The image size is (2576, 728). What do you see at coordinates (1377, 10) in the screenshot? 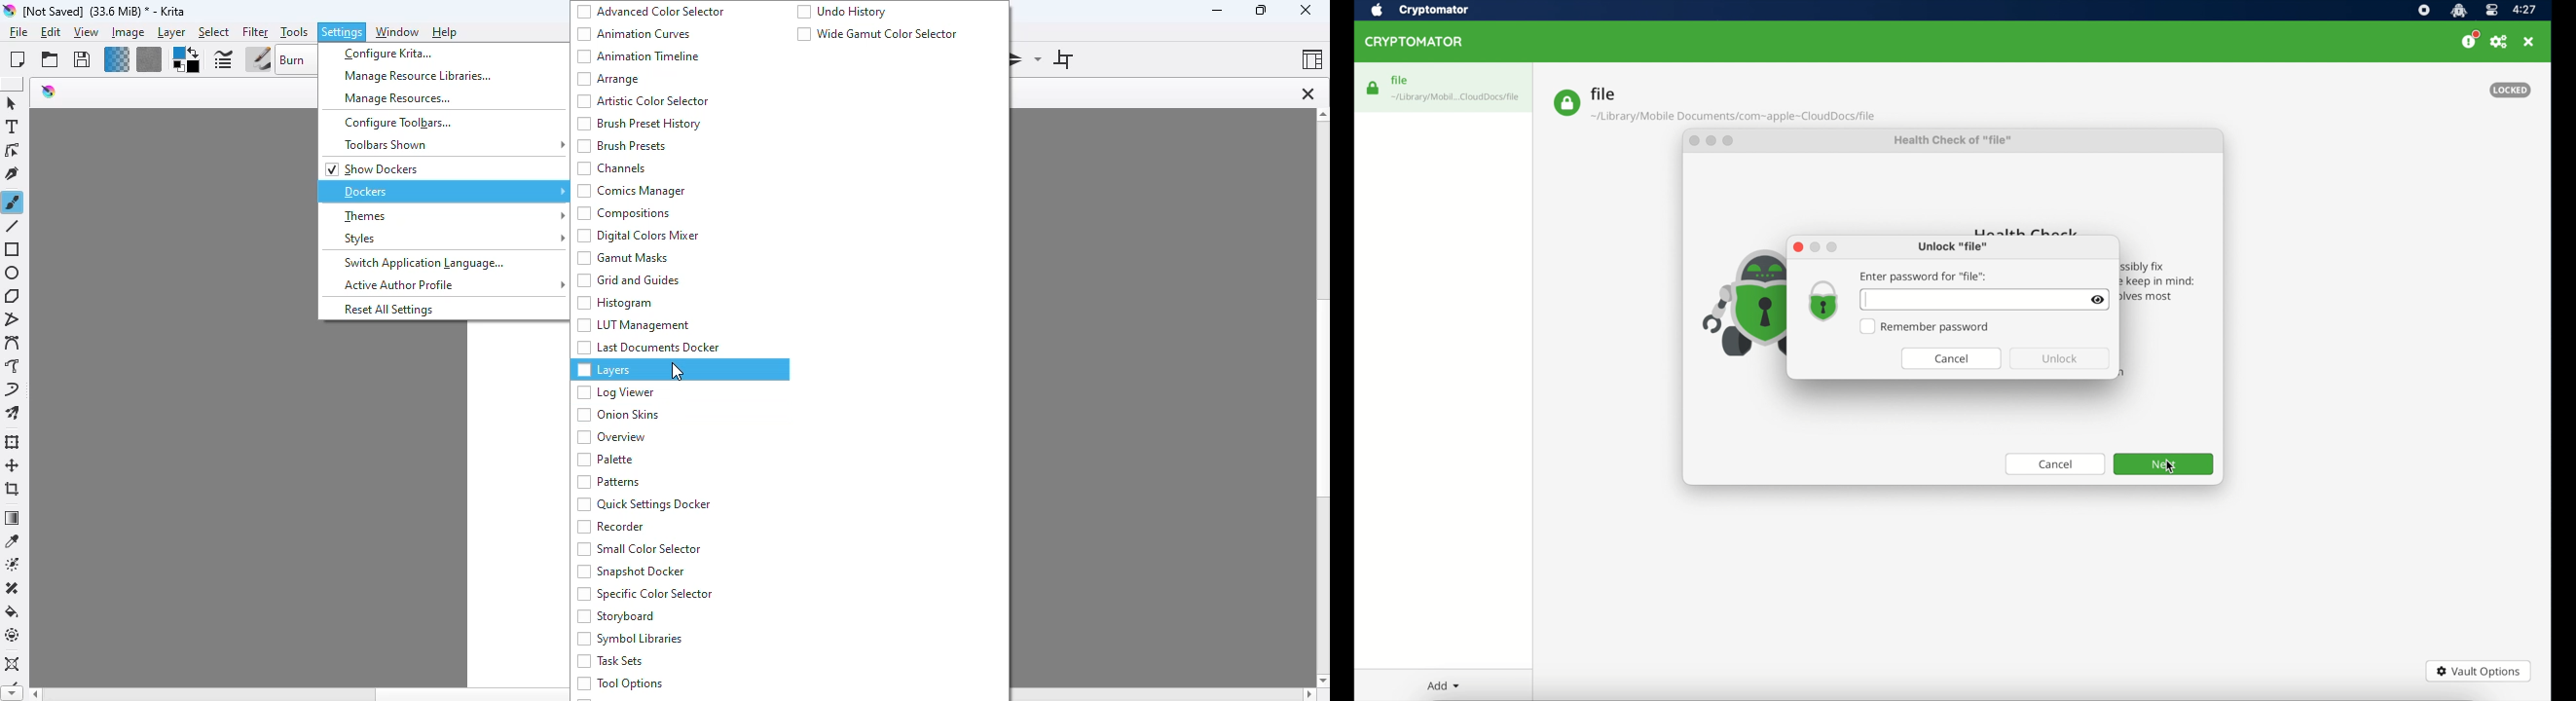
I see `apple icon` at bounding box center [1377, 10].